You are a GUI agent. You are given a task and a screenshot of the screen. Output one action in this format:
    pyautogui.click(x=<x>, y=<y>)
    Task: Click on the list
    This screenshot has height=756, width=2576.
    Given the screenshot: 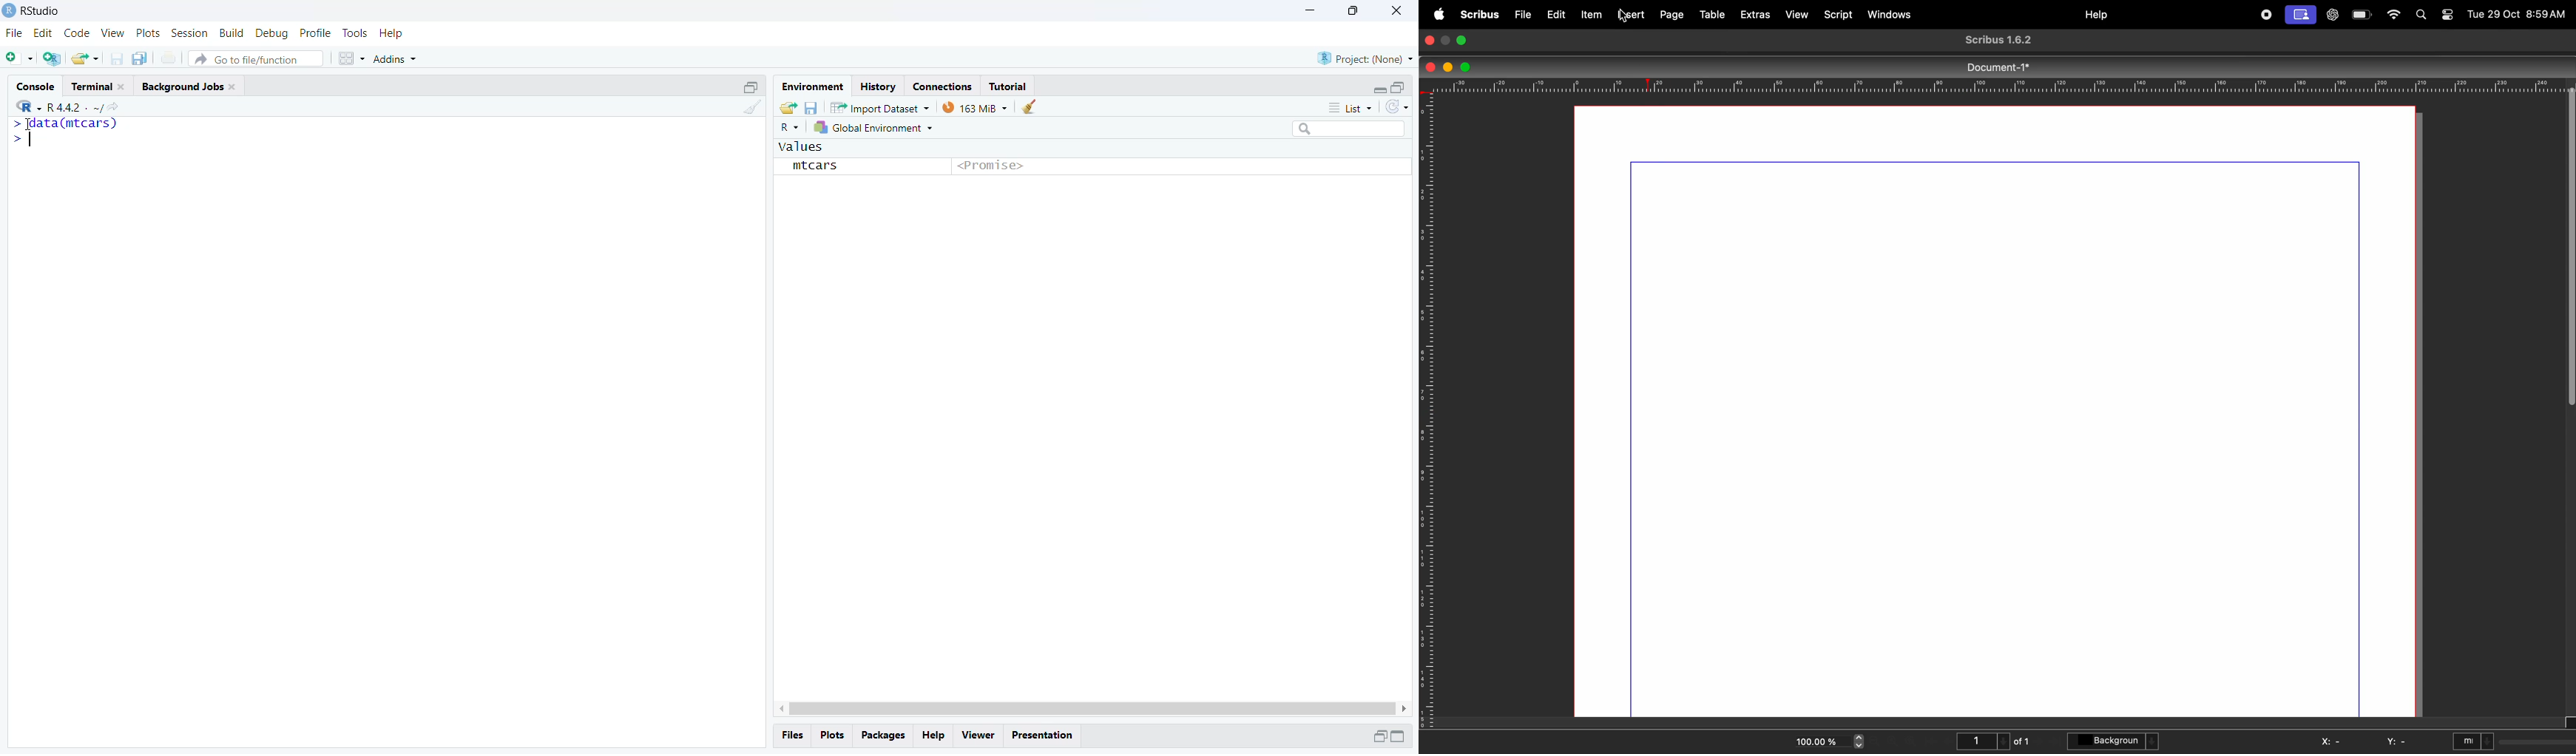 What is the action you would take?
    pyautogui.click(x=1353, y=108)
    